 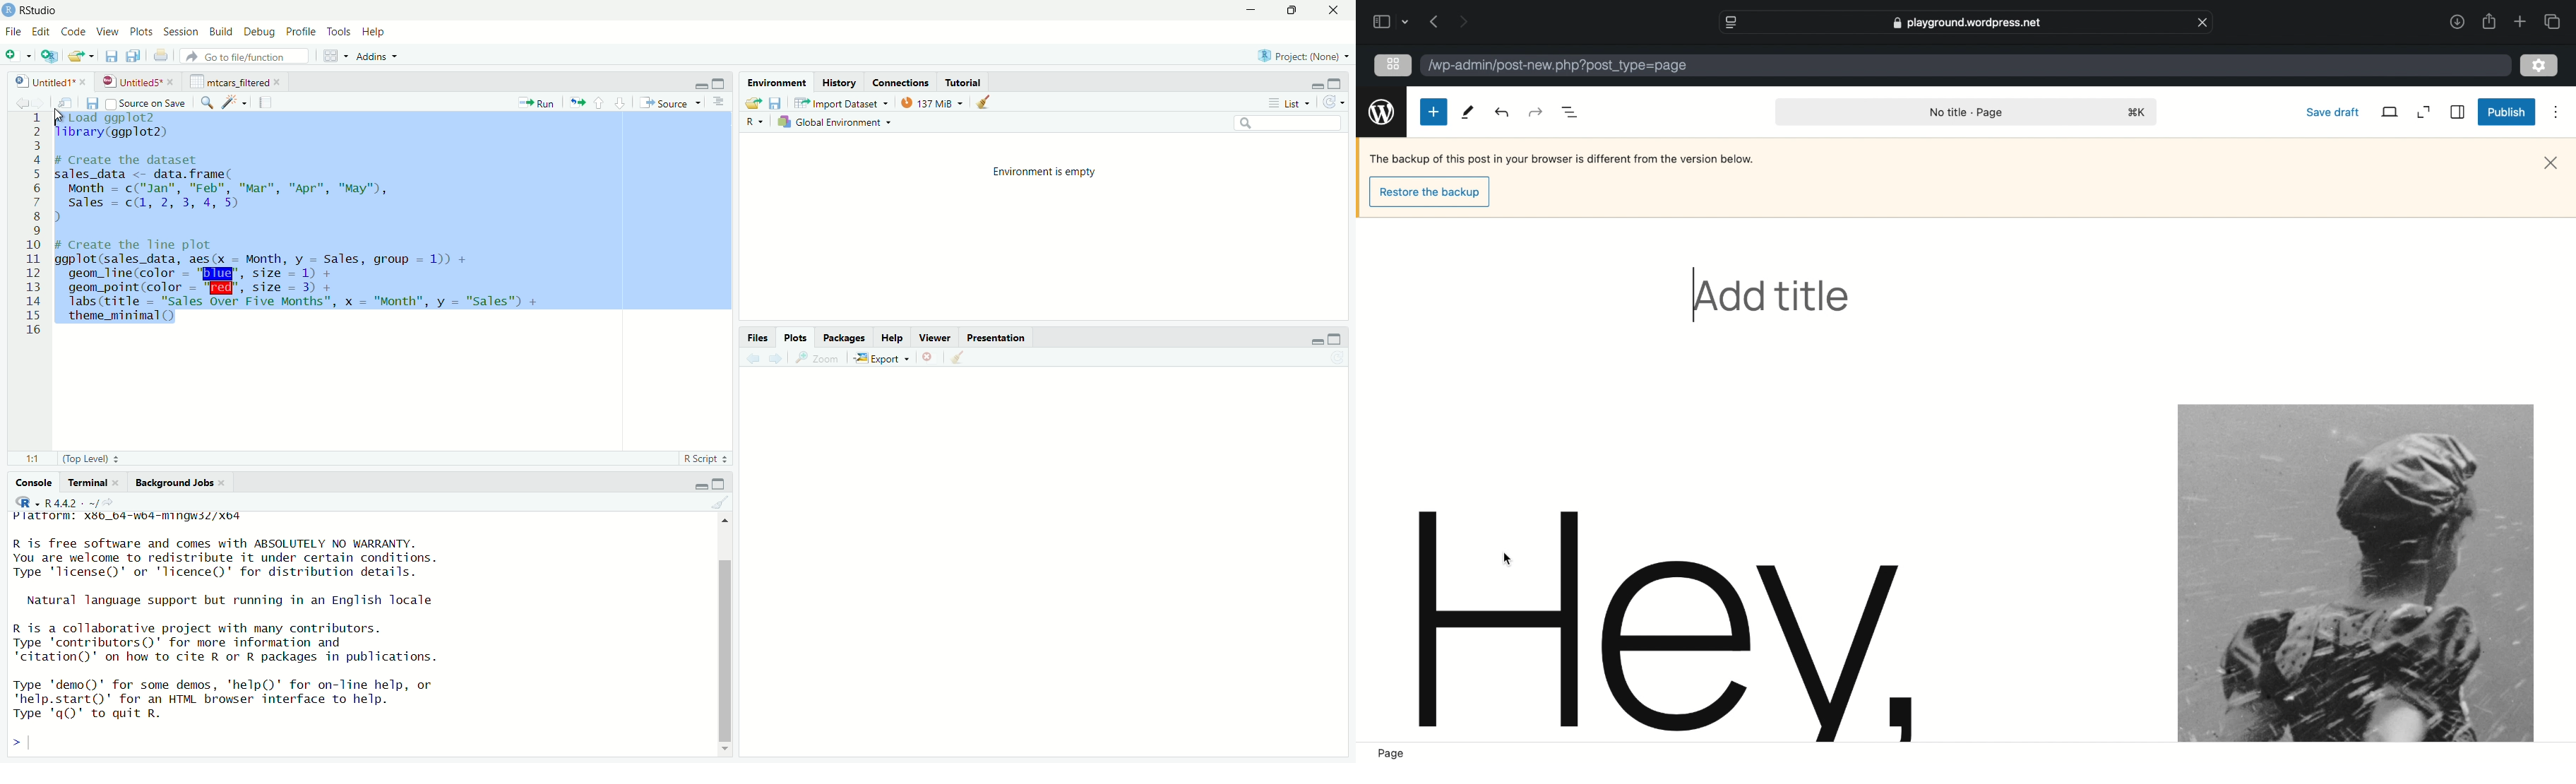 What do you see at coordinates (172, 82) in the screenshot?
I see `close` at bounding box center [172, 82].